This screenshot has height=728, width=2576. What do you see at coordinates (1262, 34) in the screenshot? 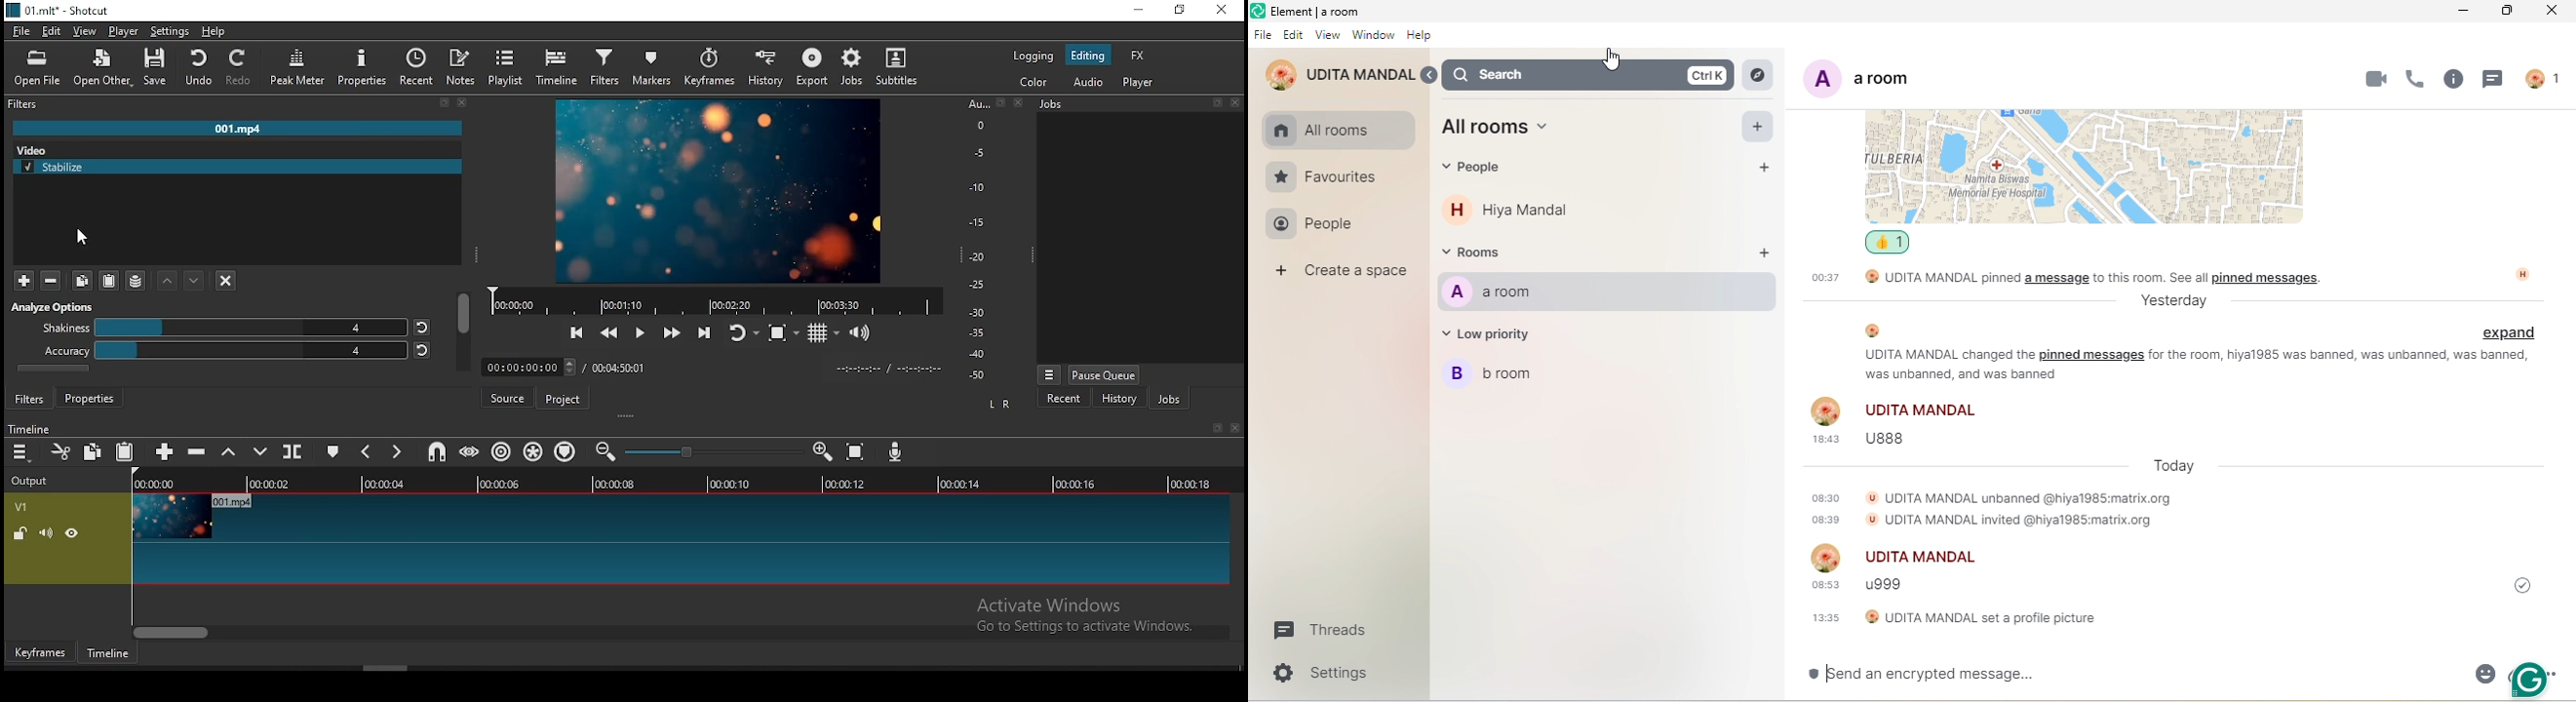
I see `File` at bounding box center [1262, 34].